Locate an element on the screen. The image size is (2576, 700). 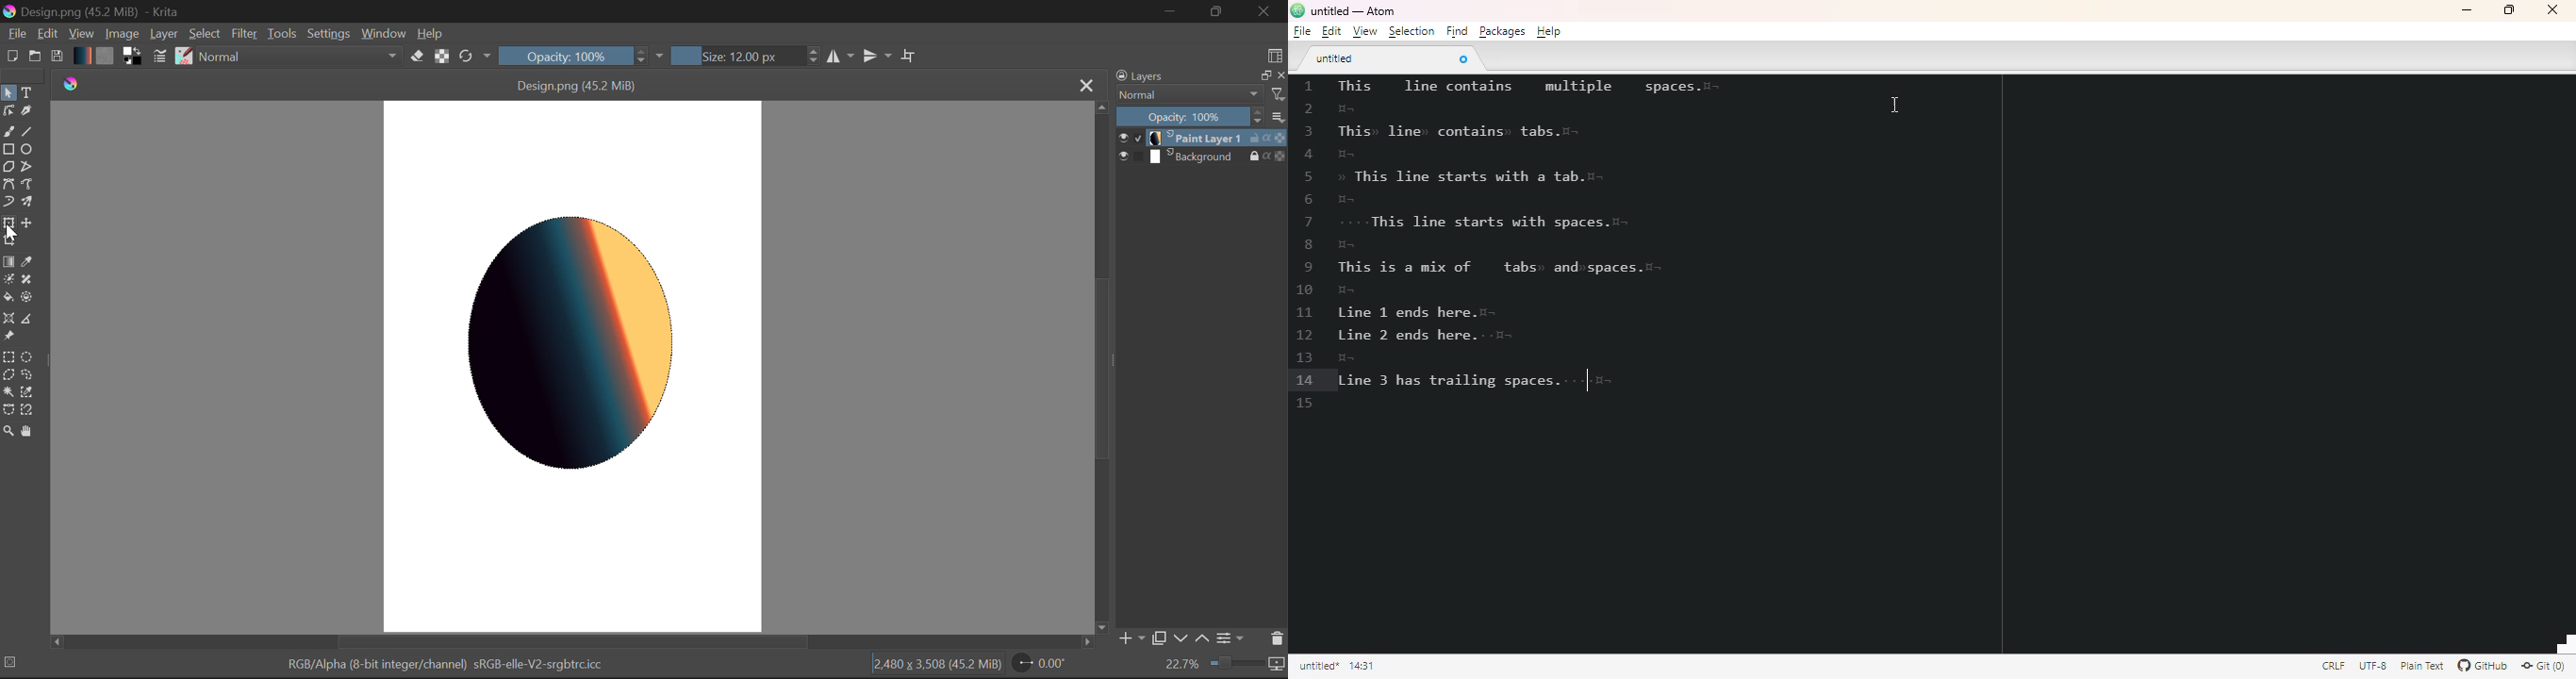
Scroll Bar is located at coordinates (575, 643).